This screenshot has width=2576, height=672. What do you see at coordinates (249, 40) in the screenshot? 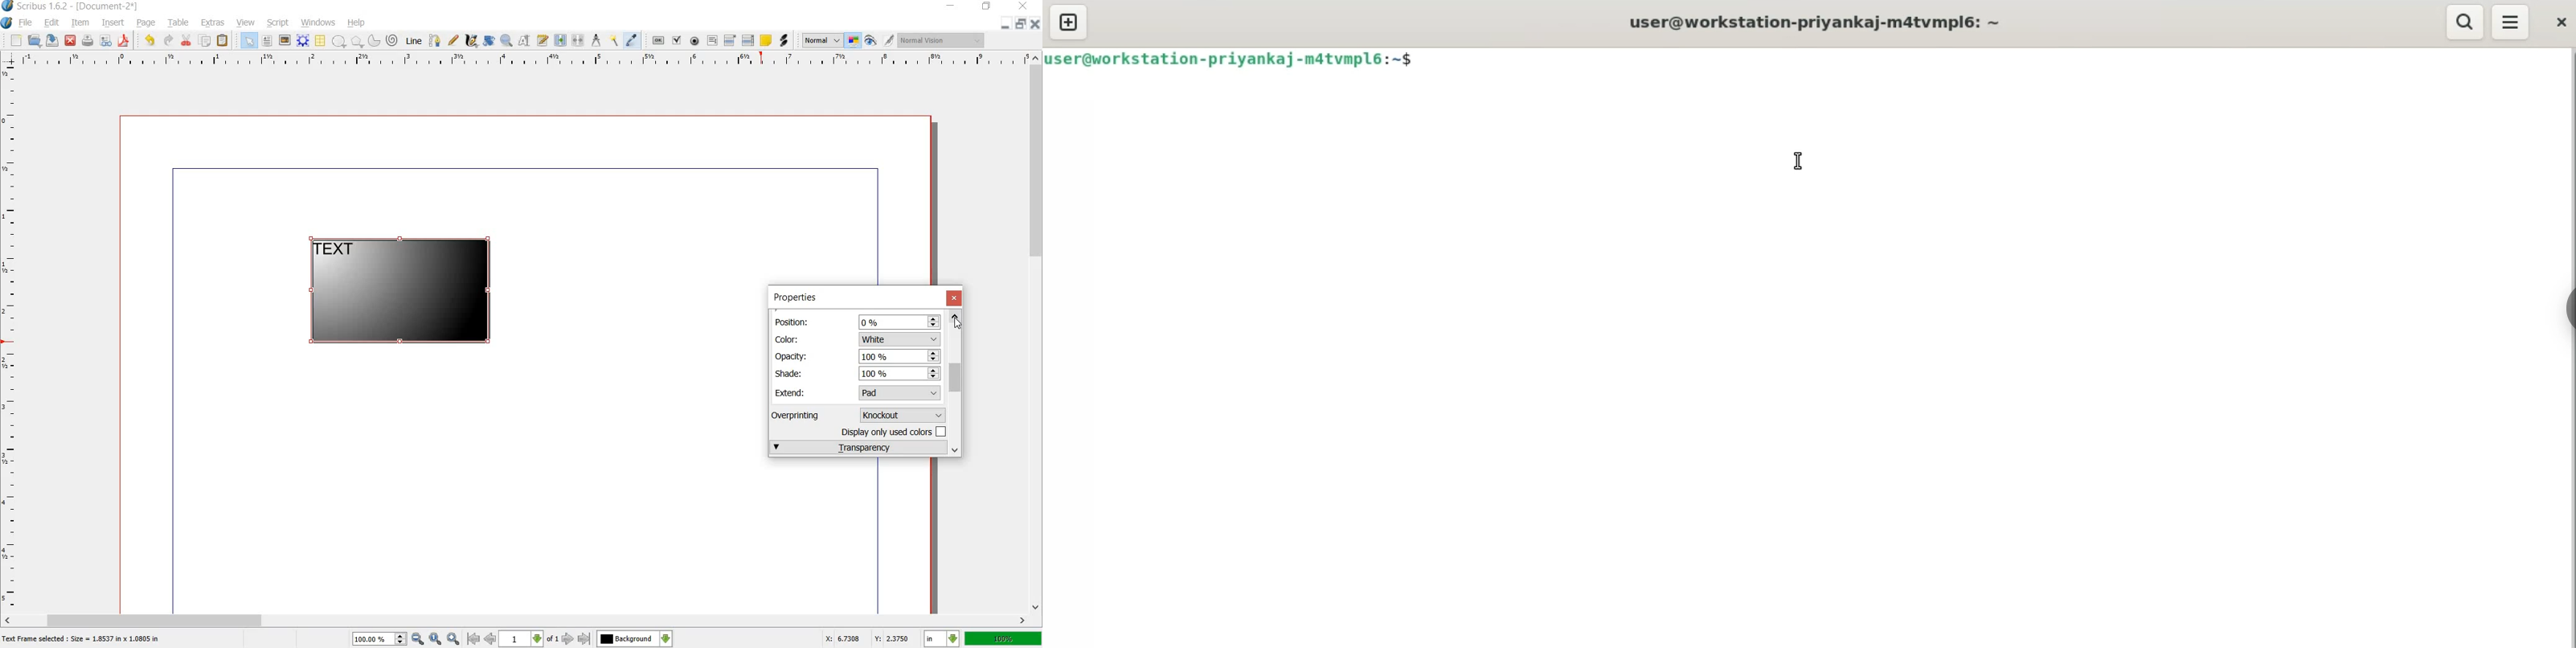
I see `select item` at bounding box center [249, 40].